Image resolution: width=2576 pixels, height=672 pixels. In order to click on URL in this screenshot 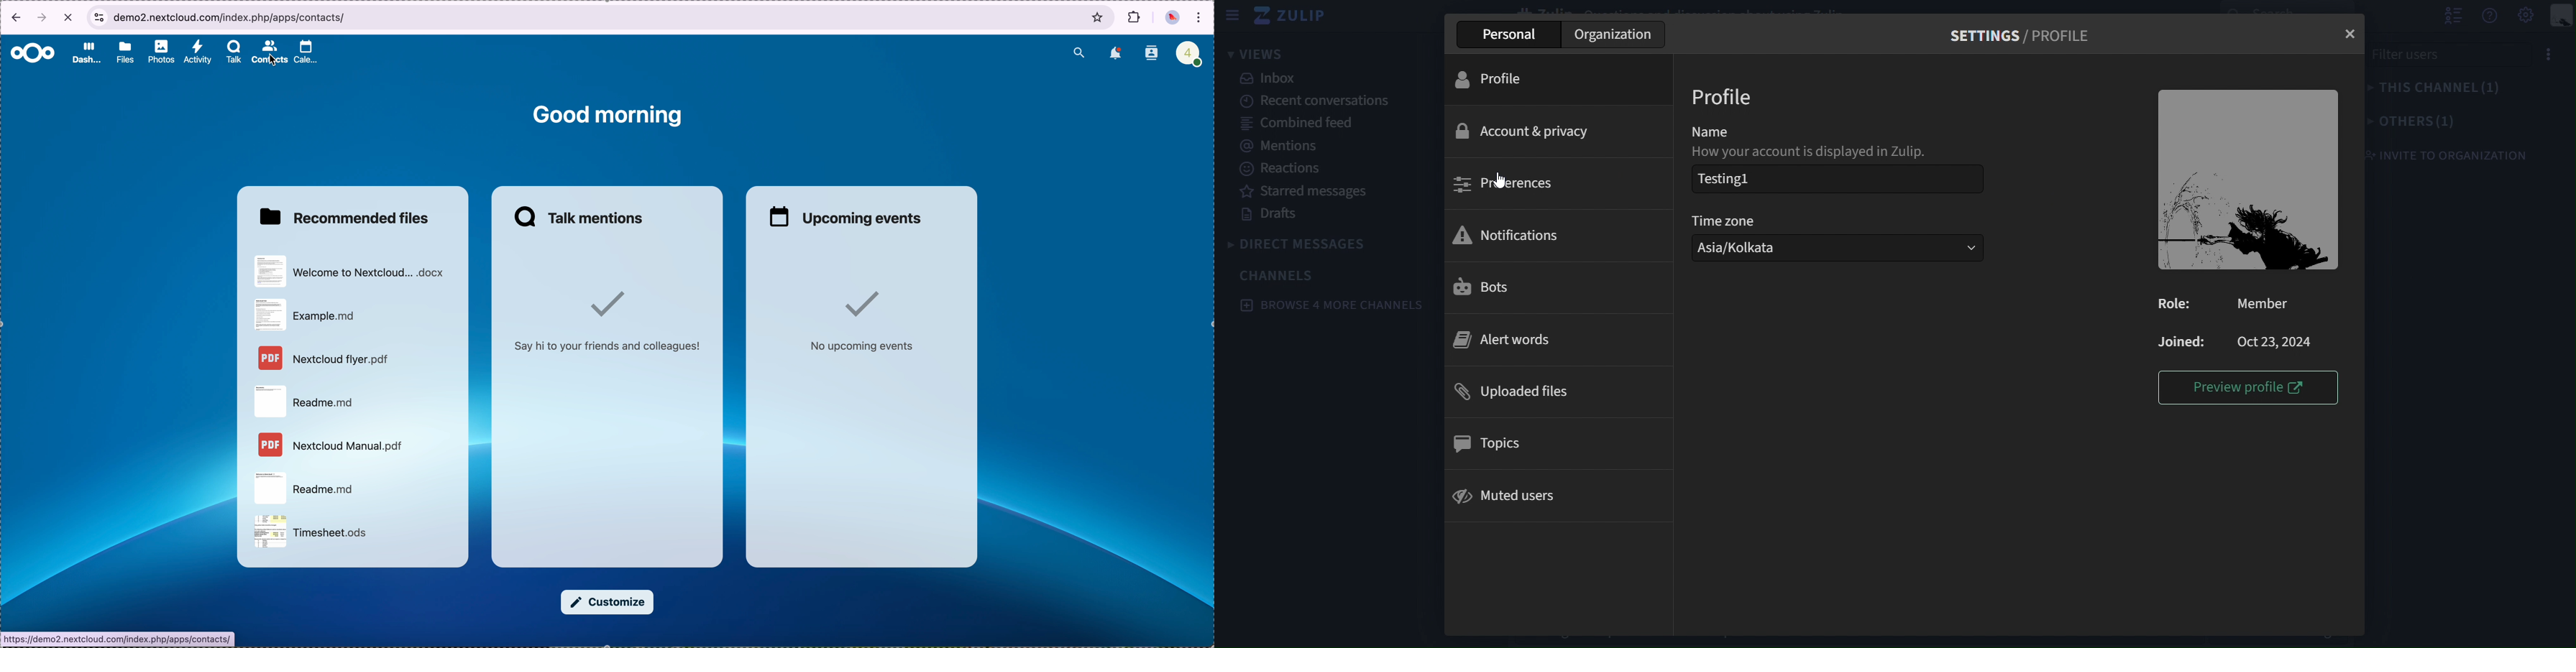, I will do `click(120, 639)`.